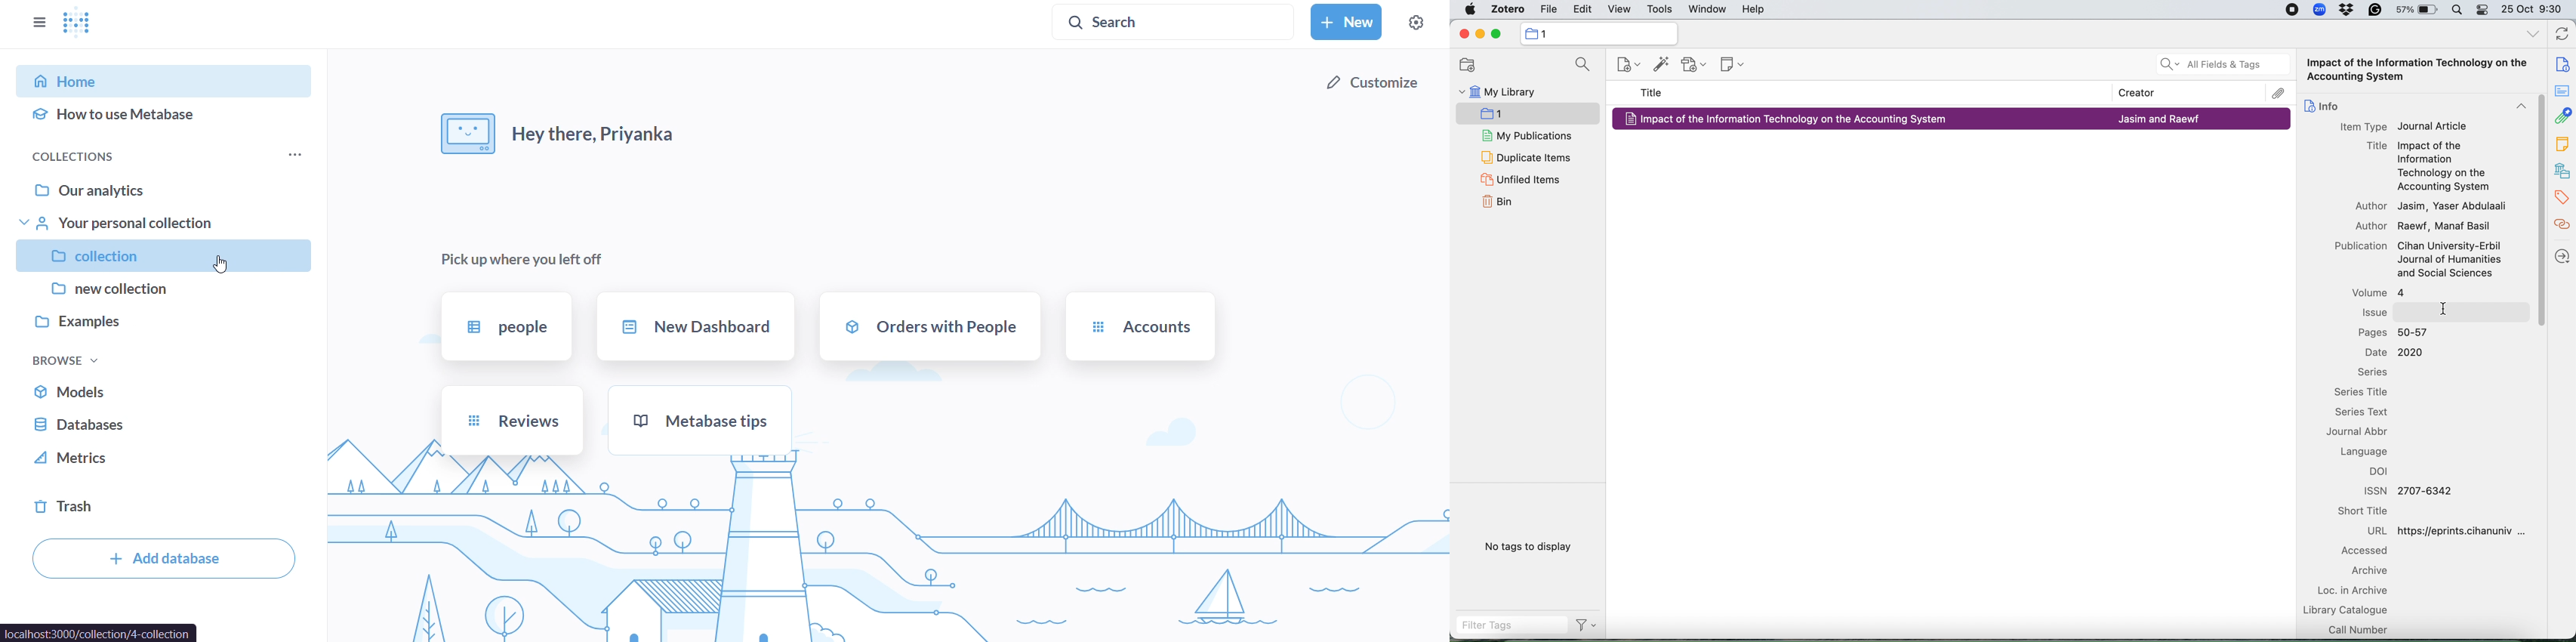  Describe the element at coordinates (2222, 65) in the screenshot. I see `All fields & Tags` at that location.